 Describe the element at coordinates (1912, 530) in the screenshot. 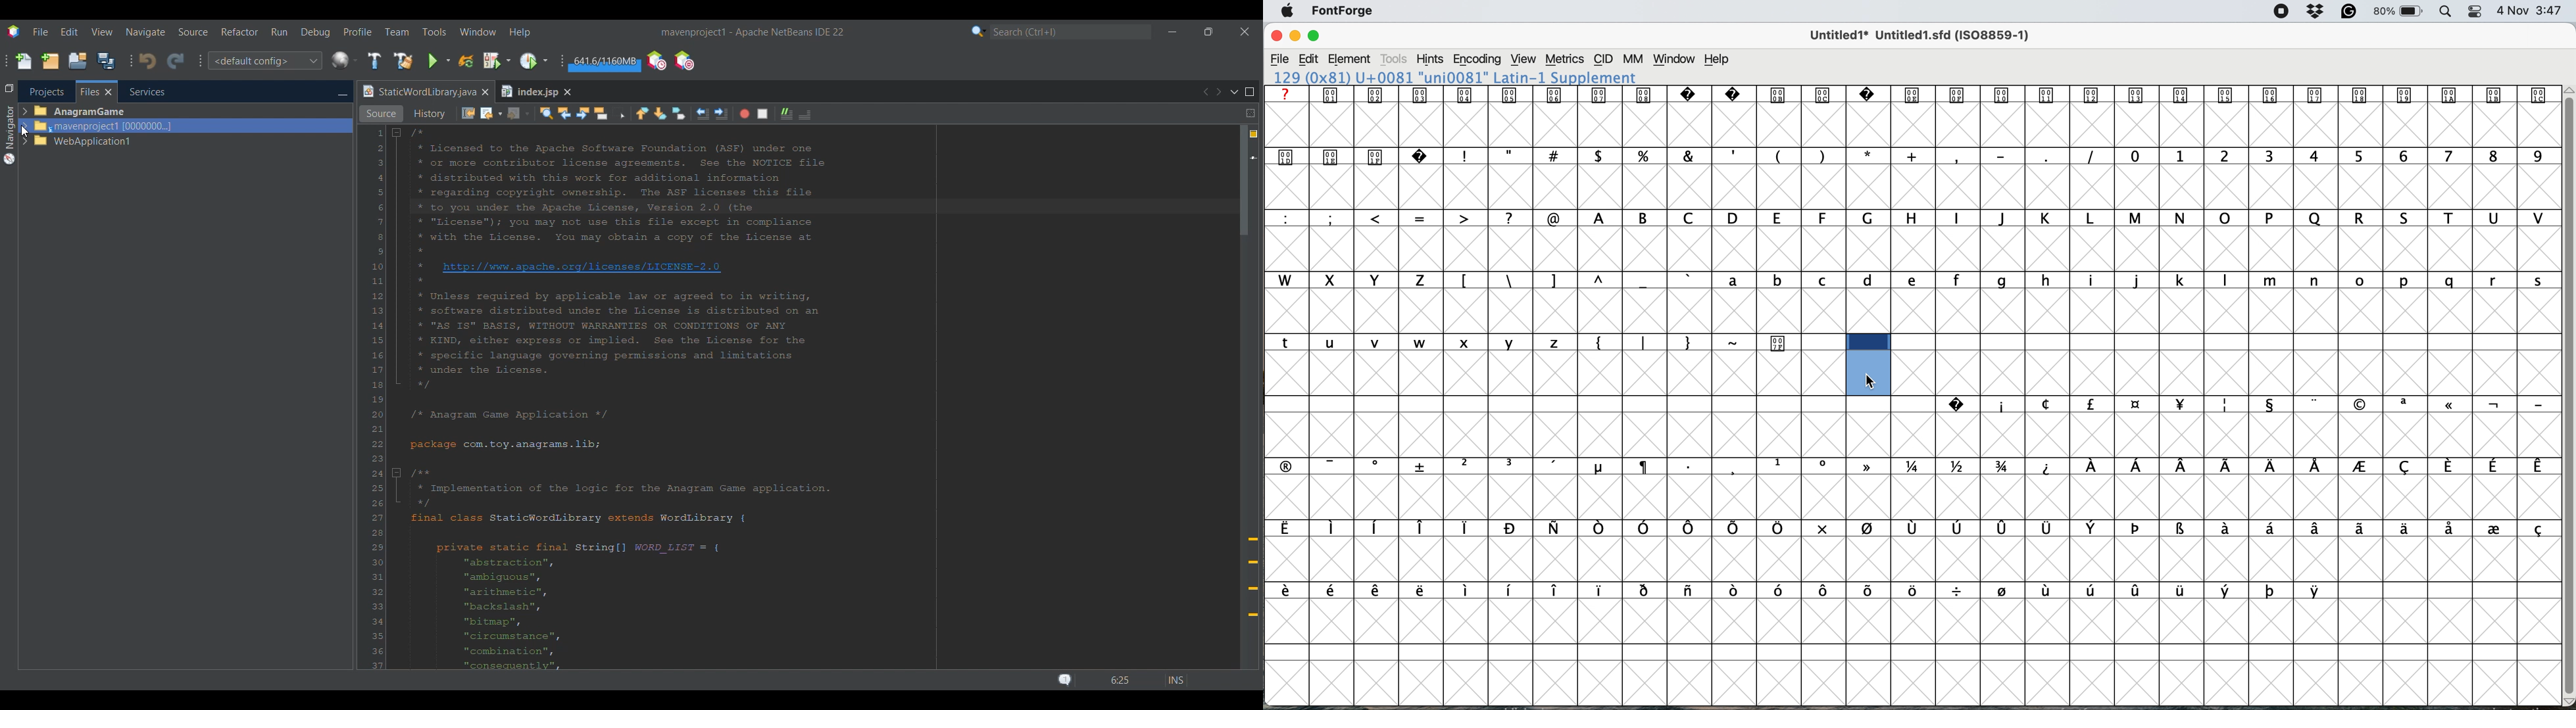

I see `Latin Extended-A – Uppercase & Lowercase Accented Letters` at that location.